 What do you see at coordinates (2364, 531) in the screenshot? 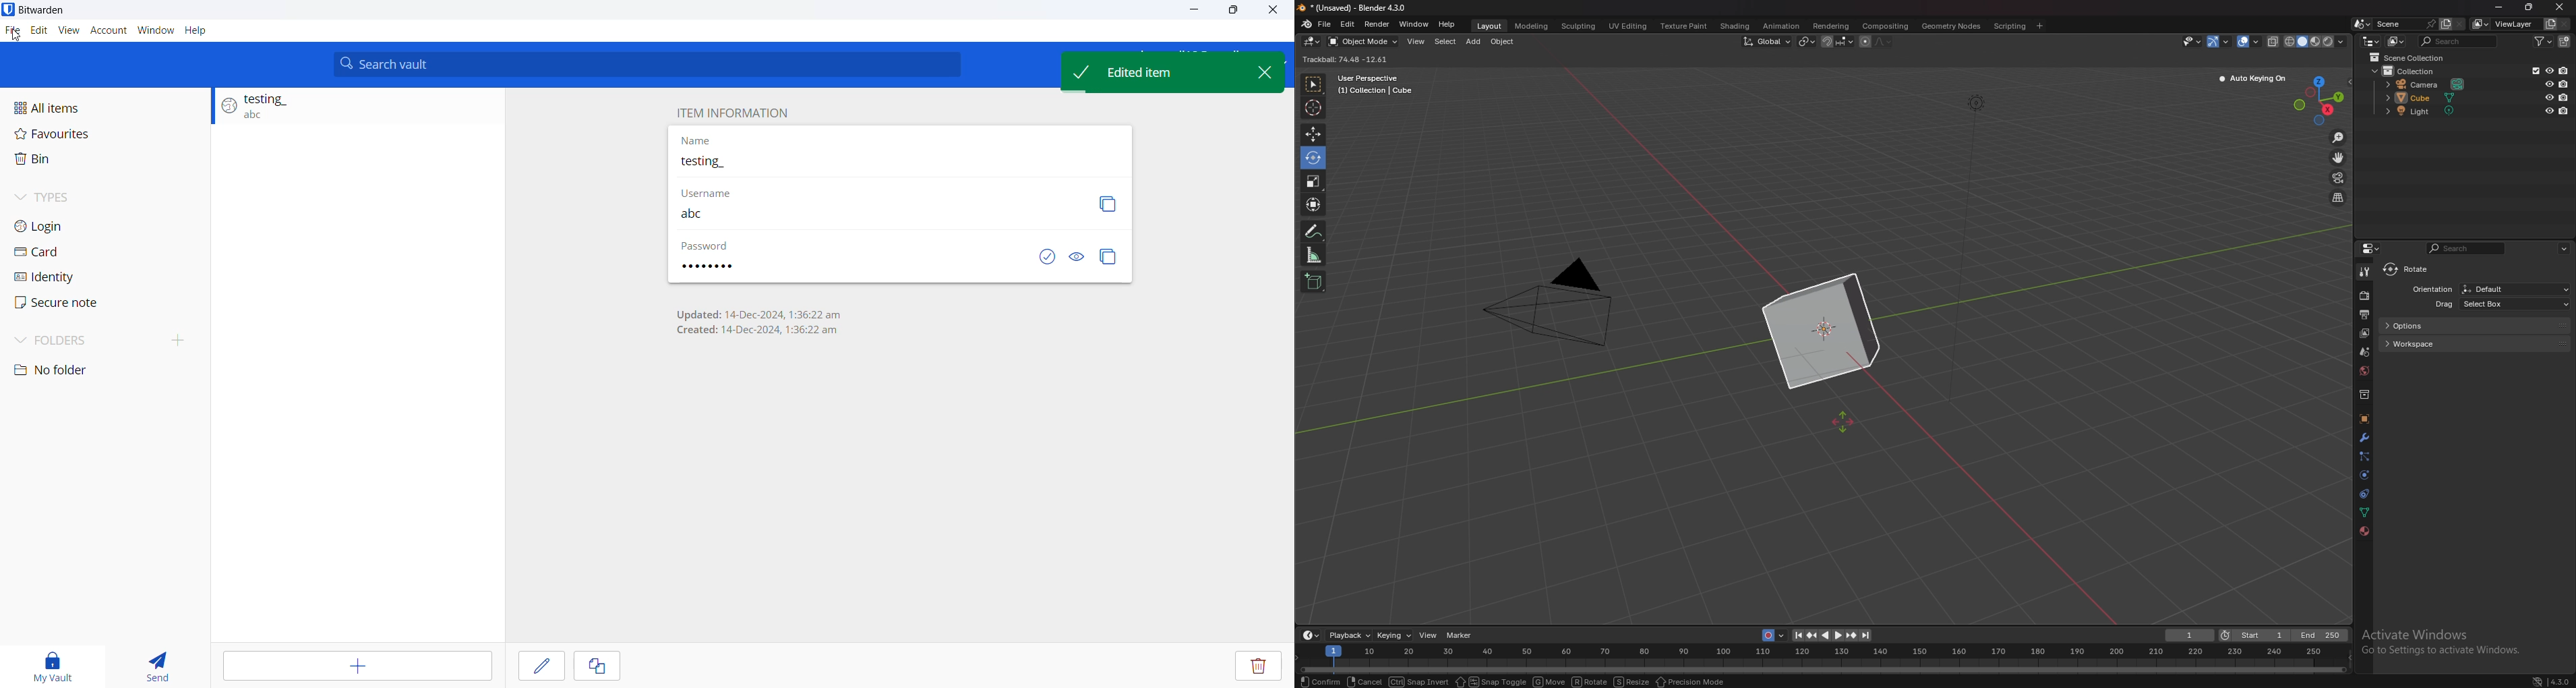
I see `material` at bounding box center [2364, 531].